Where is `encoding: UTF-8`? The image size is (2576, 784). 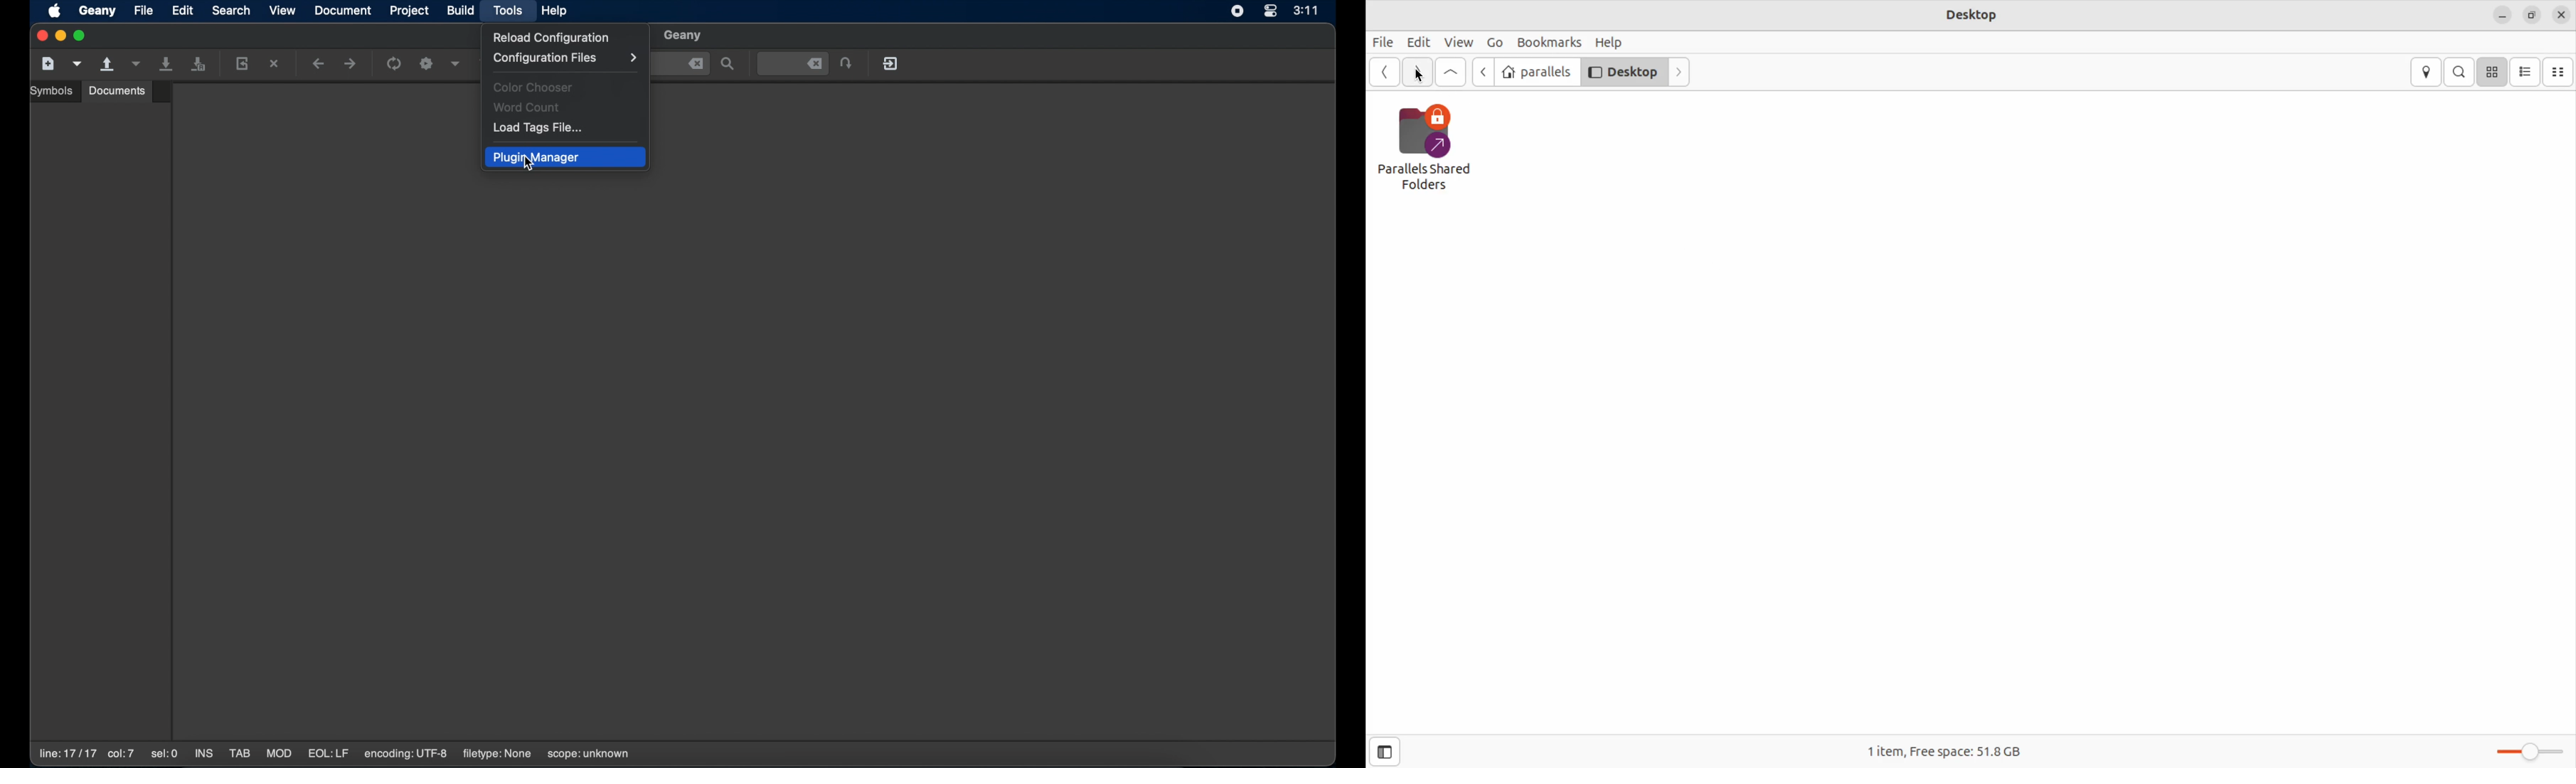 encoding: UTF-8 is located at coordinates (406, 754).